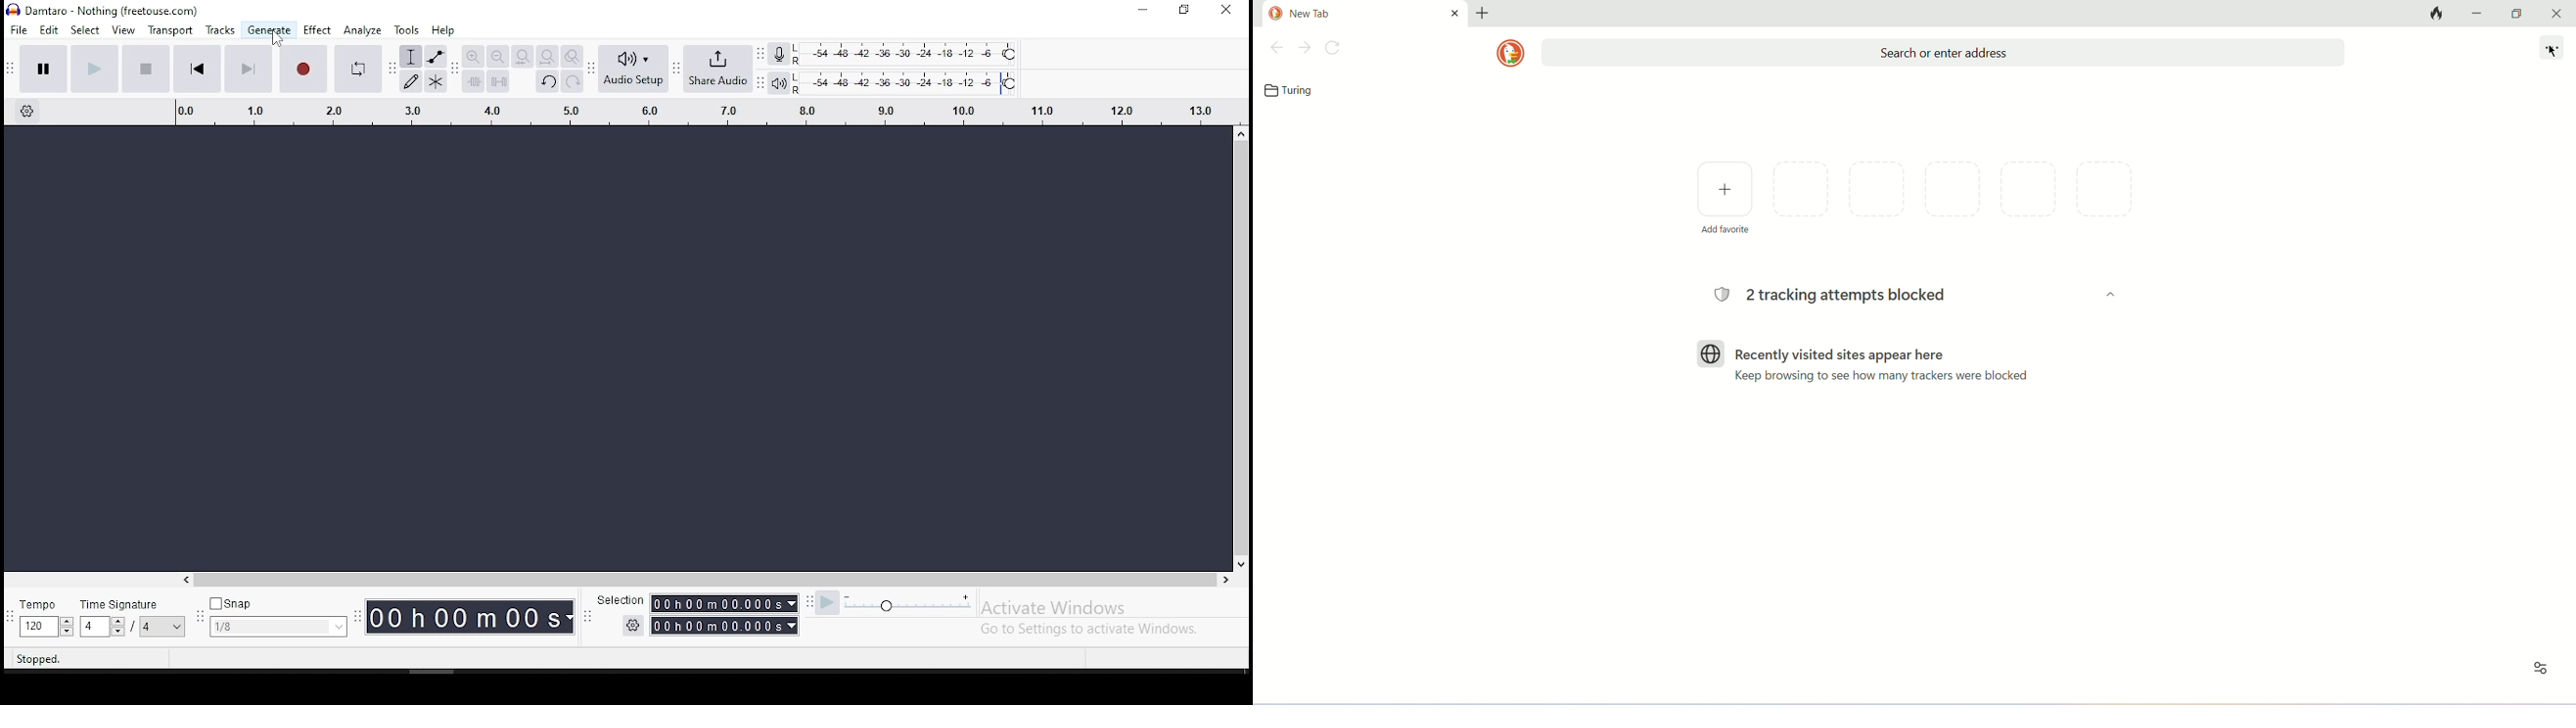  What do you see at coordinates (96, 68) in the screenshot?
I see `play` at bounding box center [96, 68].